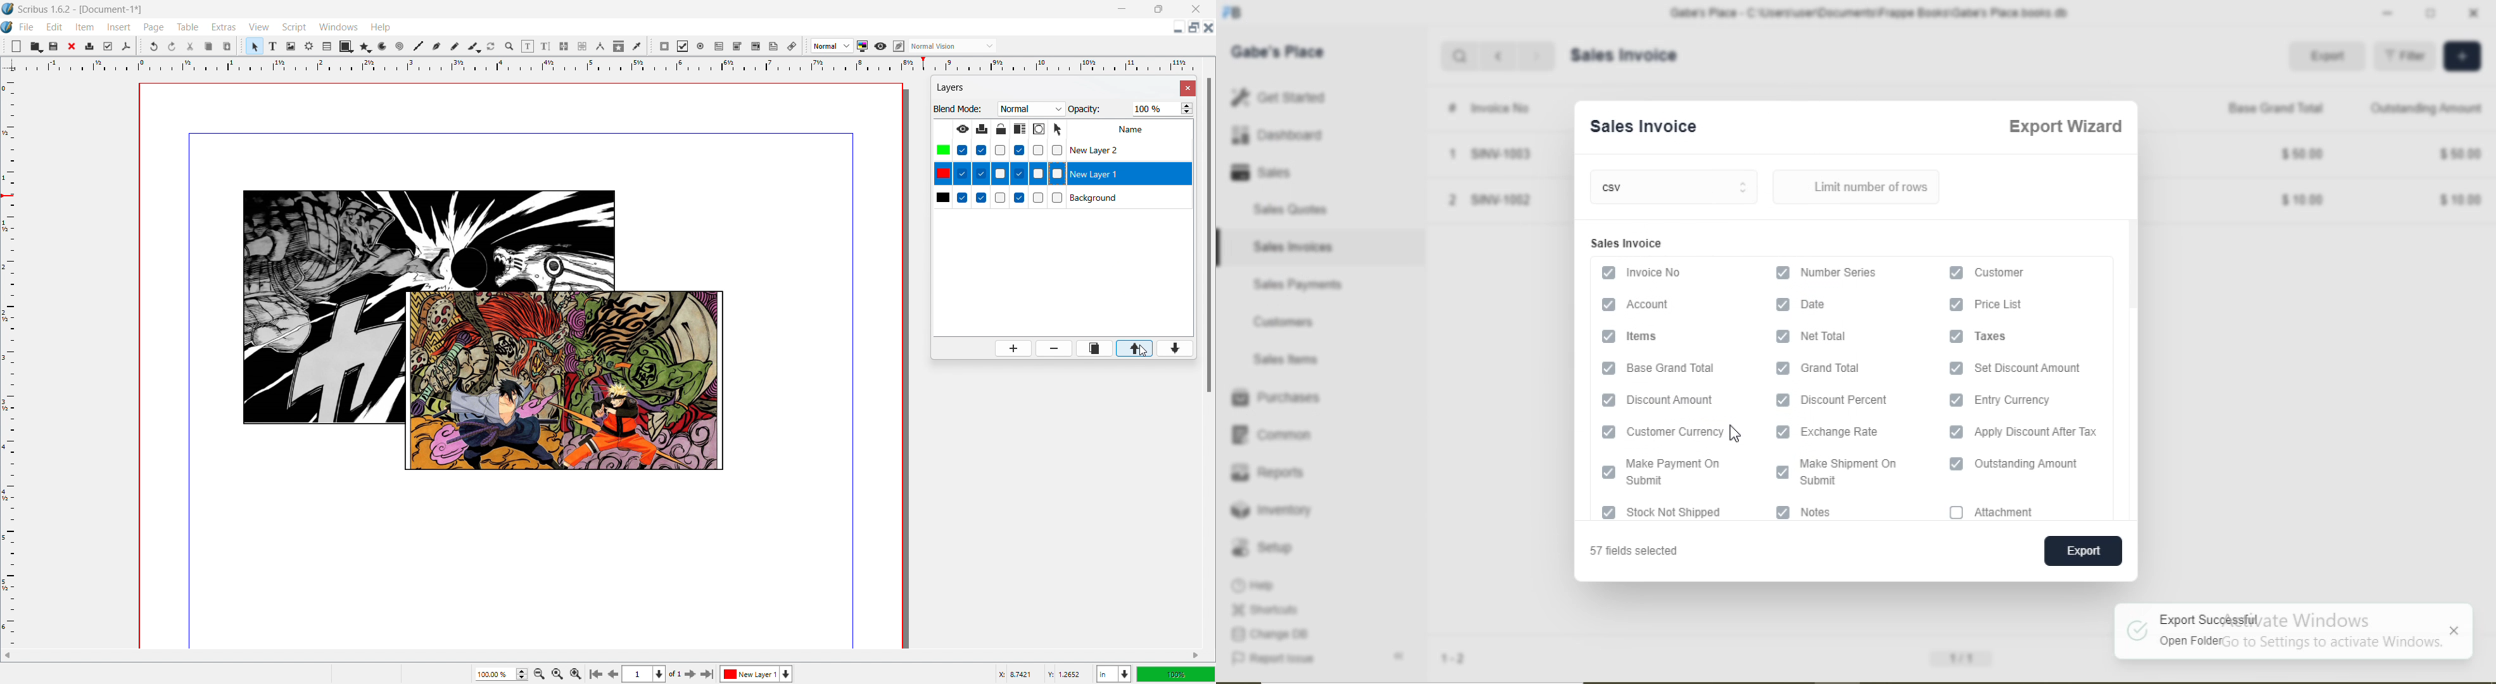  Describe the element at coordinates (645, 674) in the screenshot. I see `select current page` at that location.